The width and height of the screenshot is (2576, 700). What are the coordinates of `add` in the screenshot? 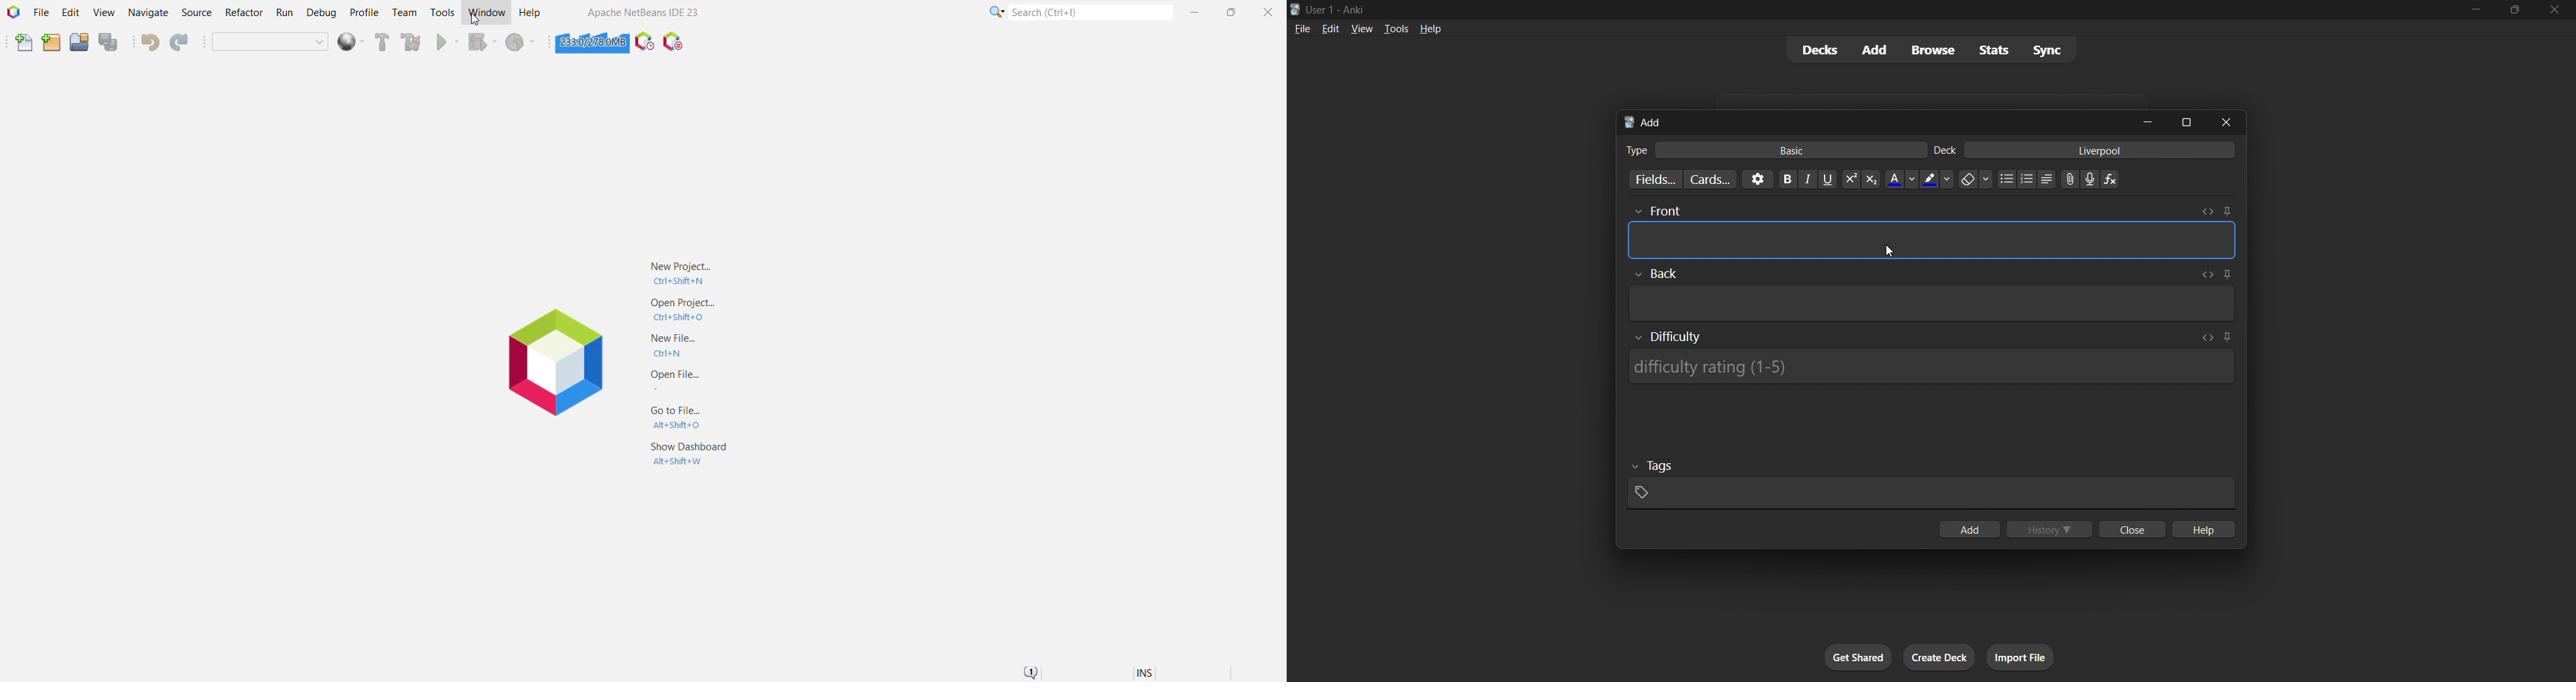 It's located at (1876, 50).